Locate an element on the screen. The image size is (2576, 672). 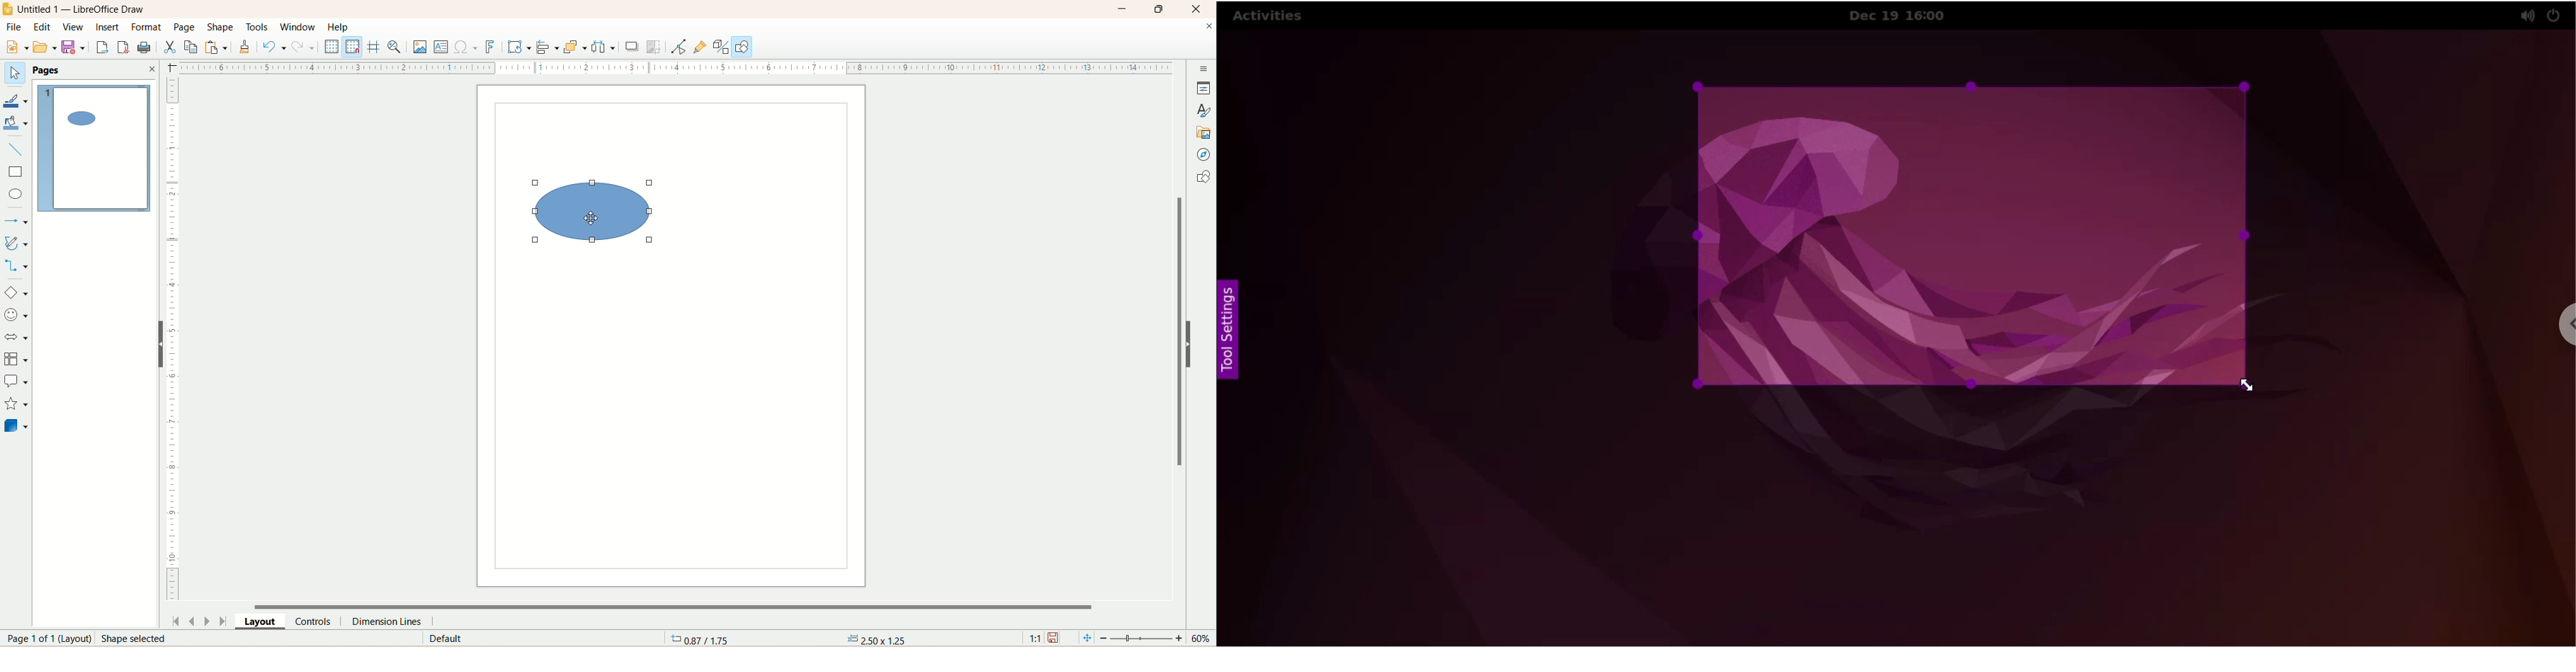
minimize is located at coordinates (1126, 8).